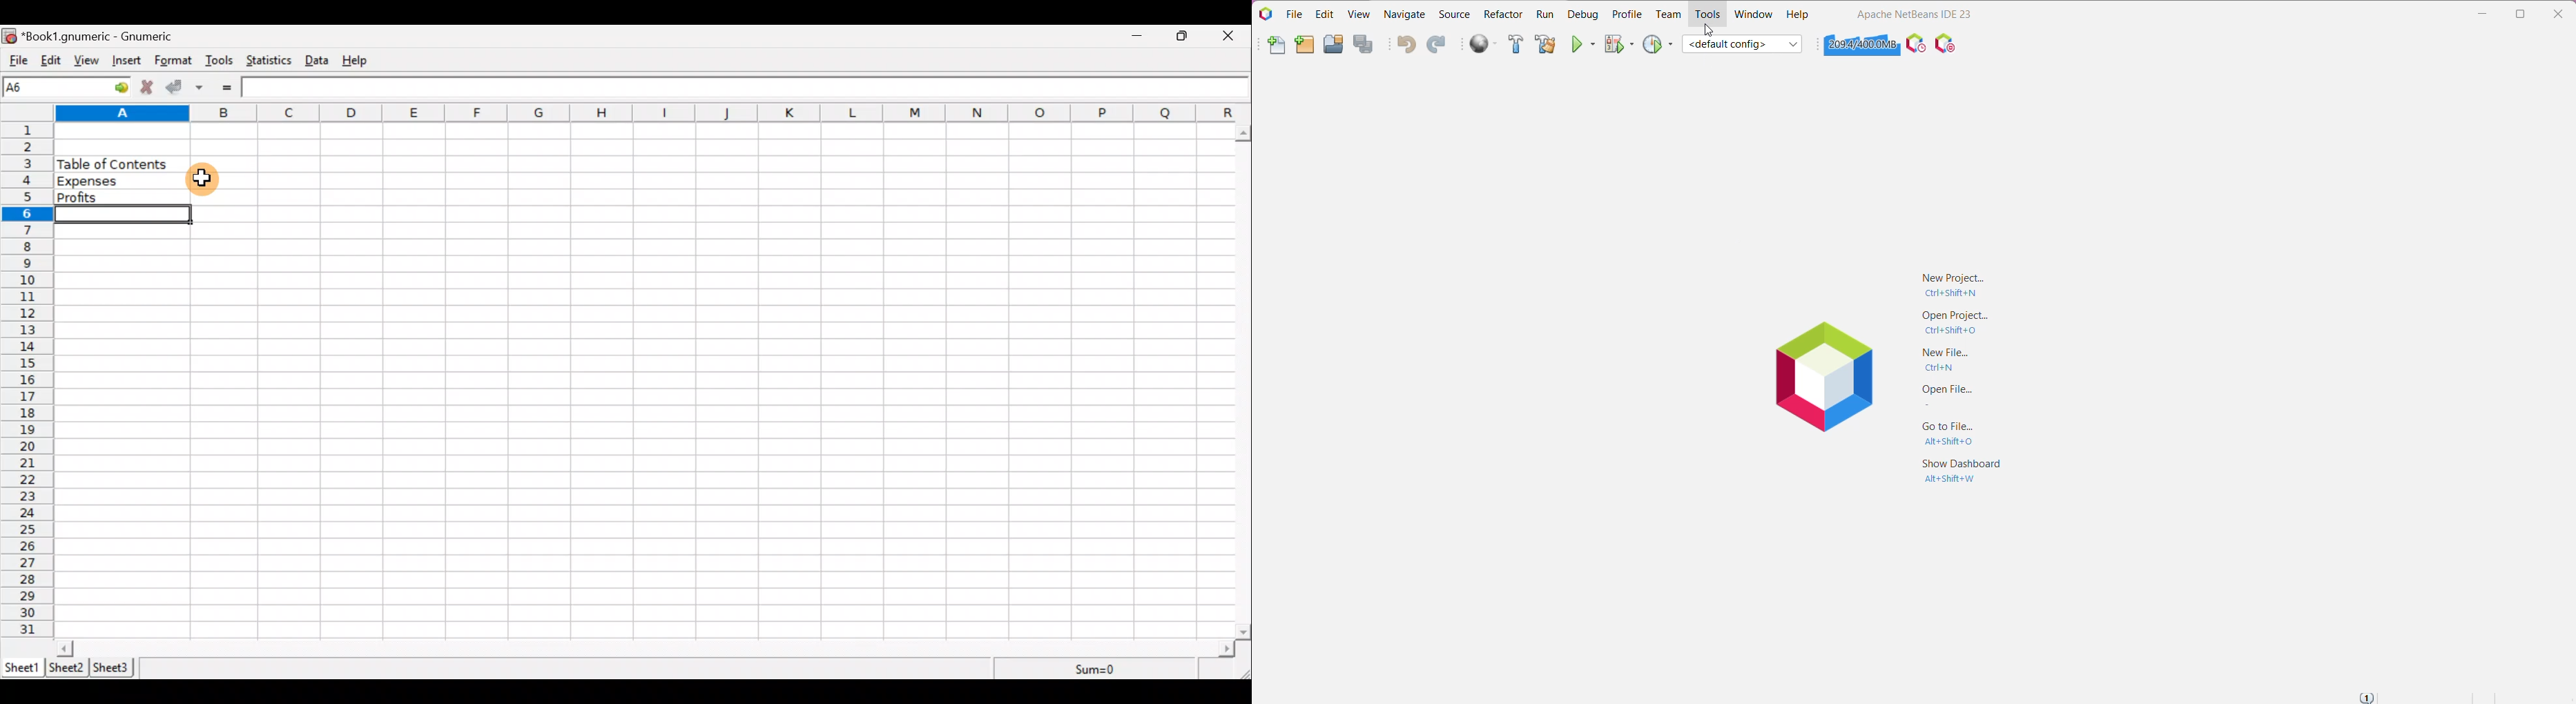 This screenshot has width=2576, height=728. What do you see at coordinates (234, 87) in the screenshot?
I see `Enter formula` at bounding box center [234, 87].